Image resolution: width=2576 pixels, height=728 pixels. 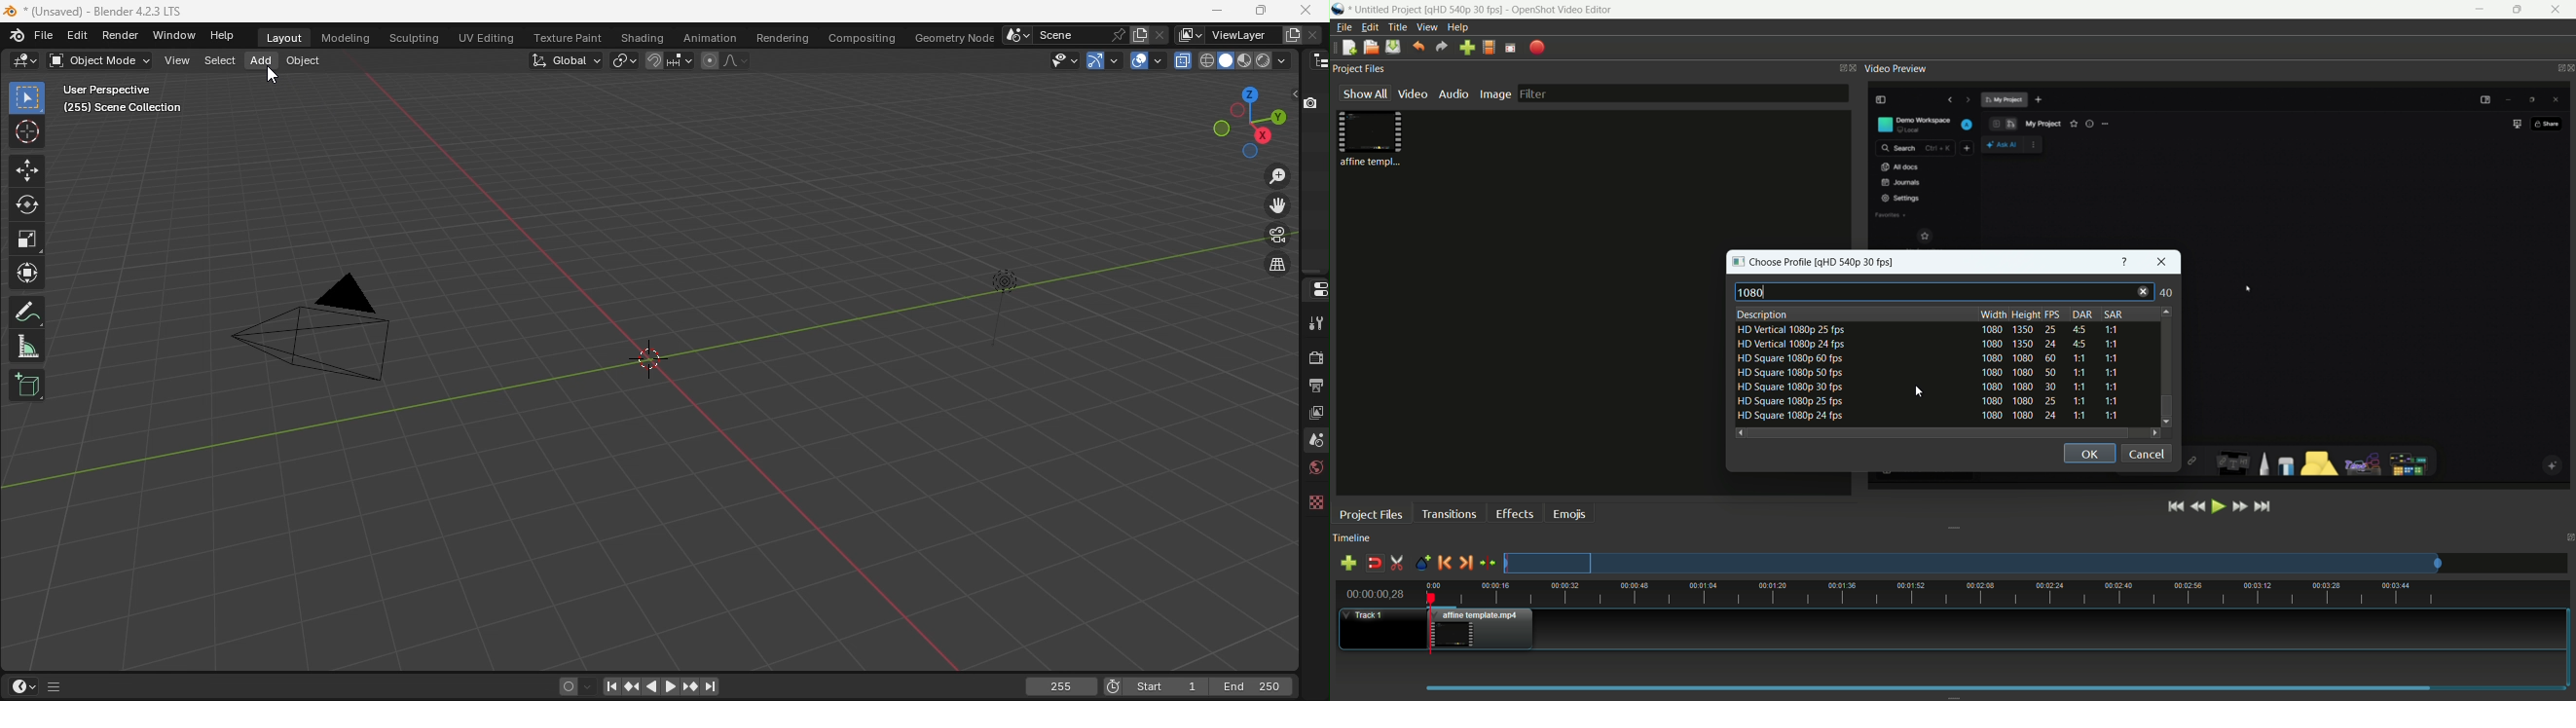 I want to click on profile-4, so click(x=1926, y=374).